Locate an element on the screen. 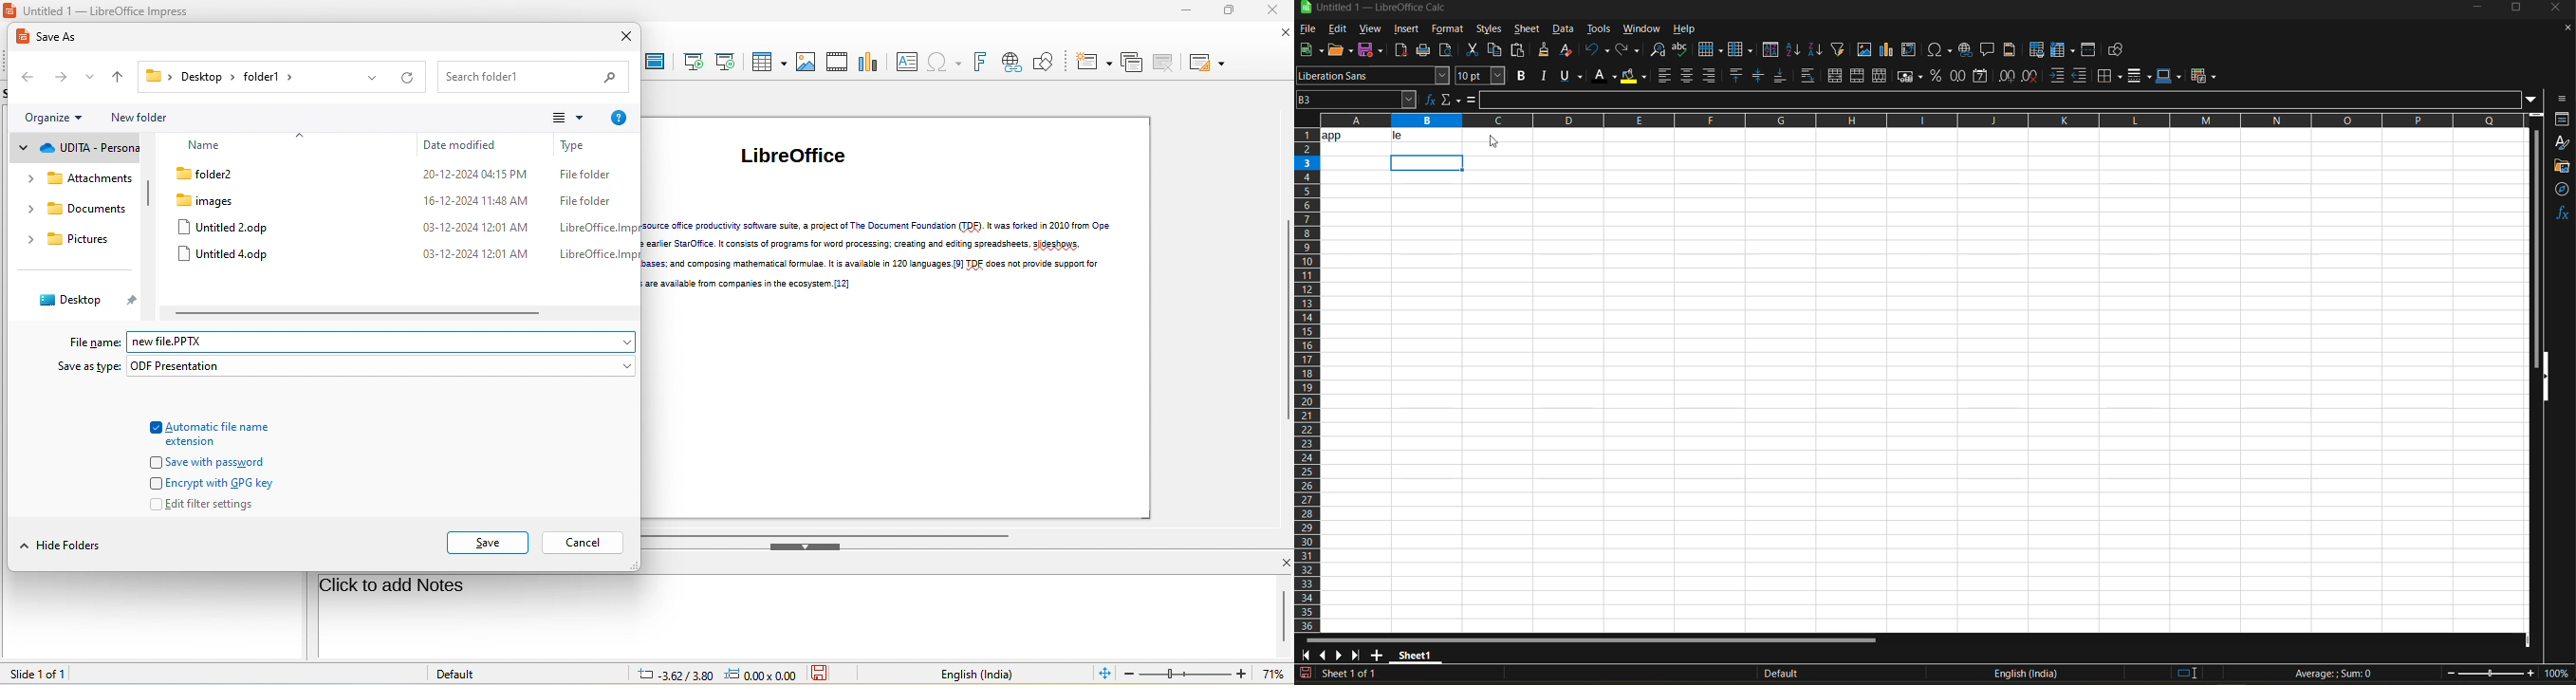 Image resolution: width=2576 pixels, height=700 pixels. toggle print preview is located at coordinates (1447, 51).